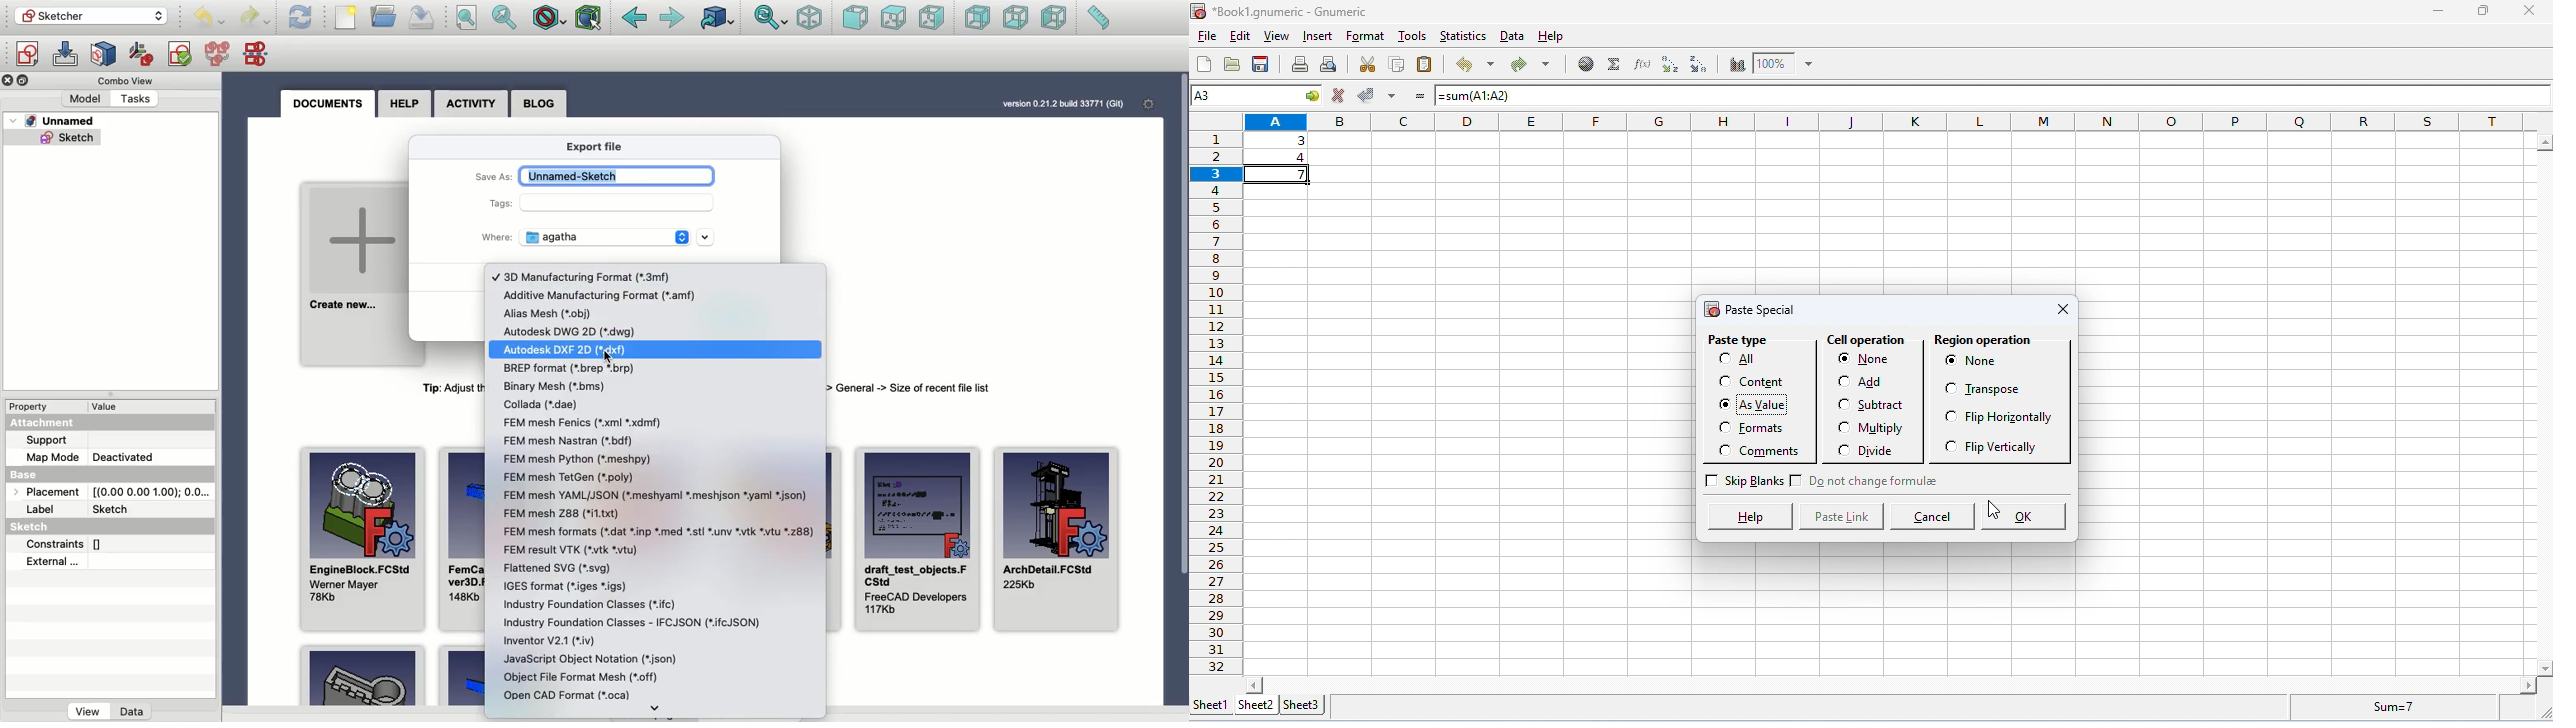 Image resolution: width=2576 pixels, height=728 pixels. What do you see at coordinates (1641, 64) in the screenshot?
I see `function wizard` at bounding box center [1641, 64].